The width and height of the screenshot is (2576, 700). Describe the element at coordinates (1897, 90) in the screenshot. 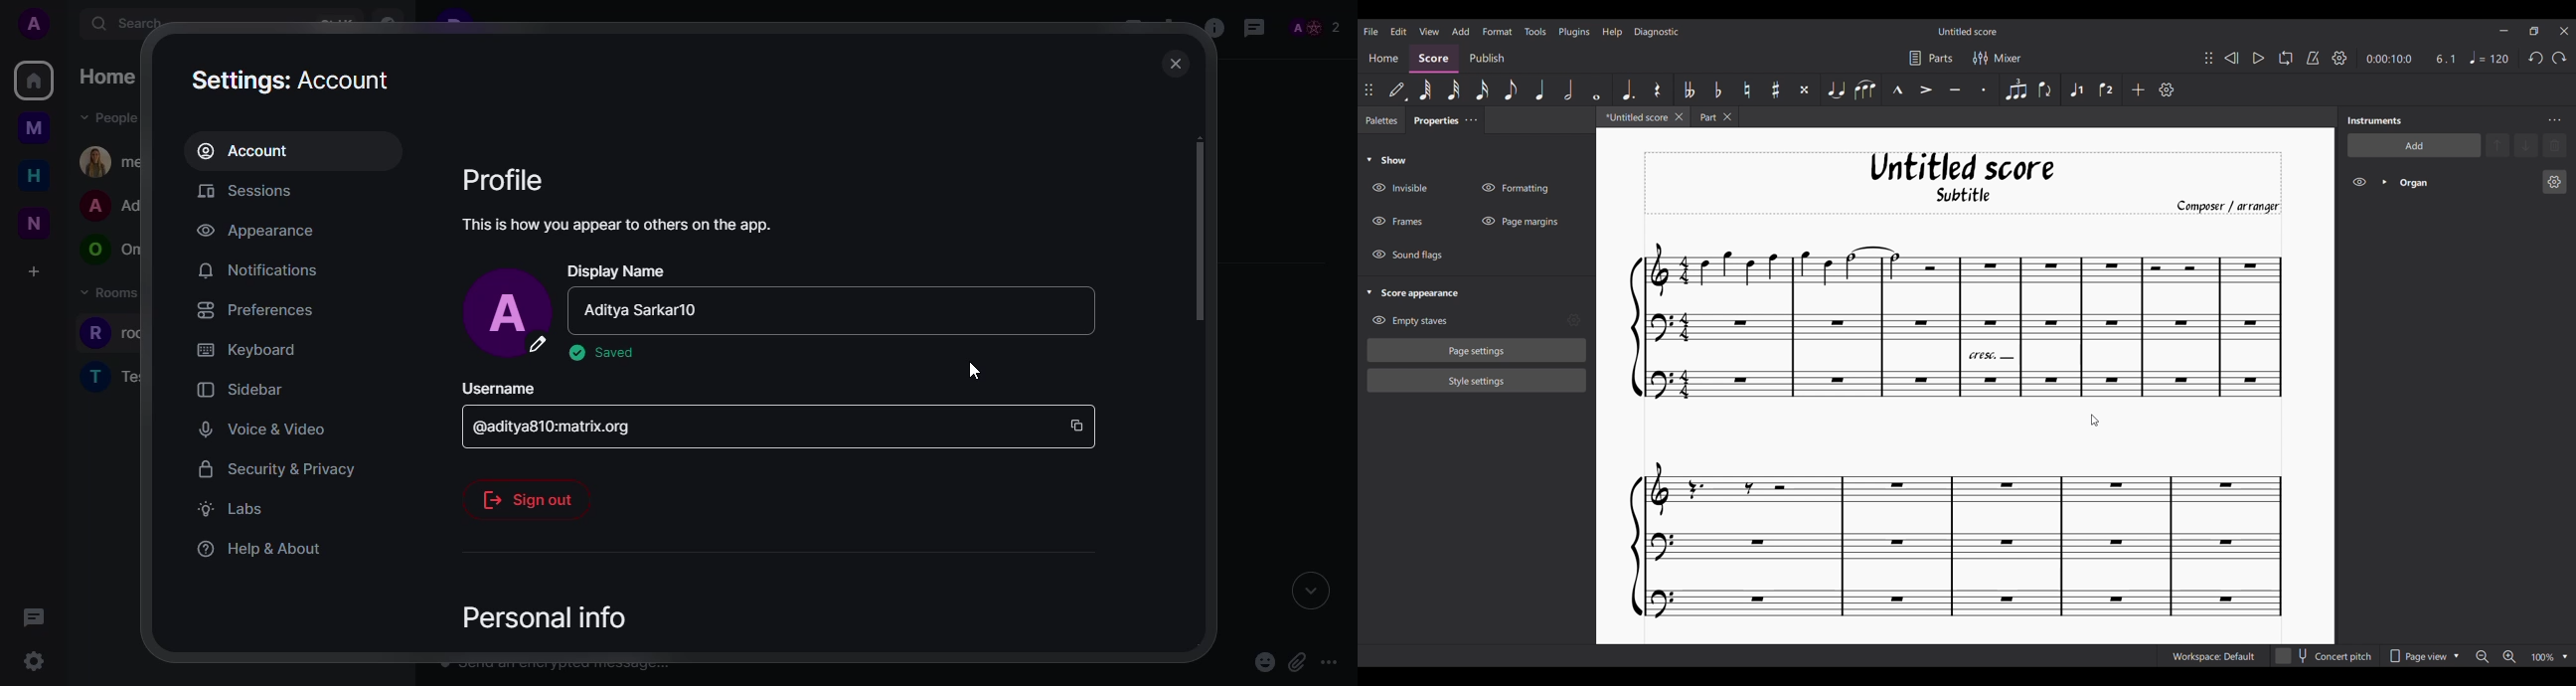

I see `Marcato` at that location.